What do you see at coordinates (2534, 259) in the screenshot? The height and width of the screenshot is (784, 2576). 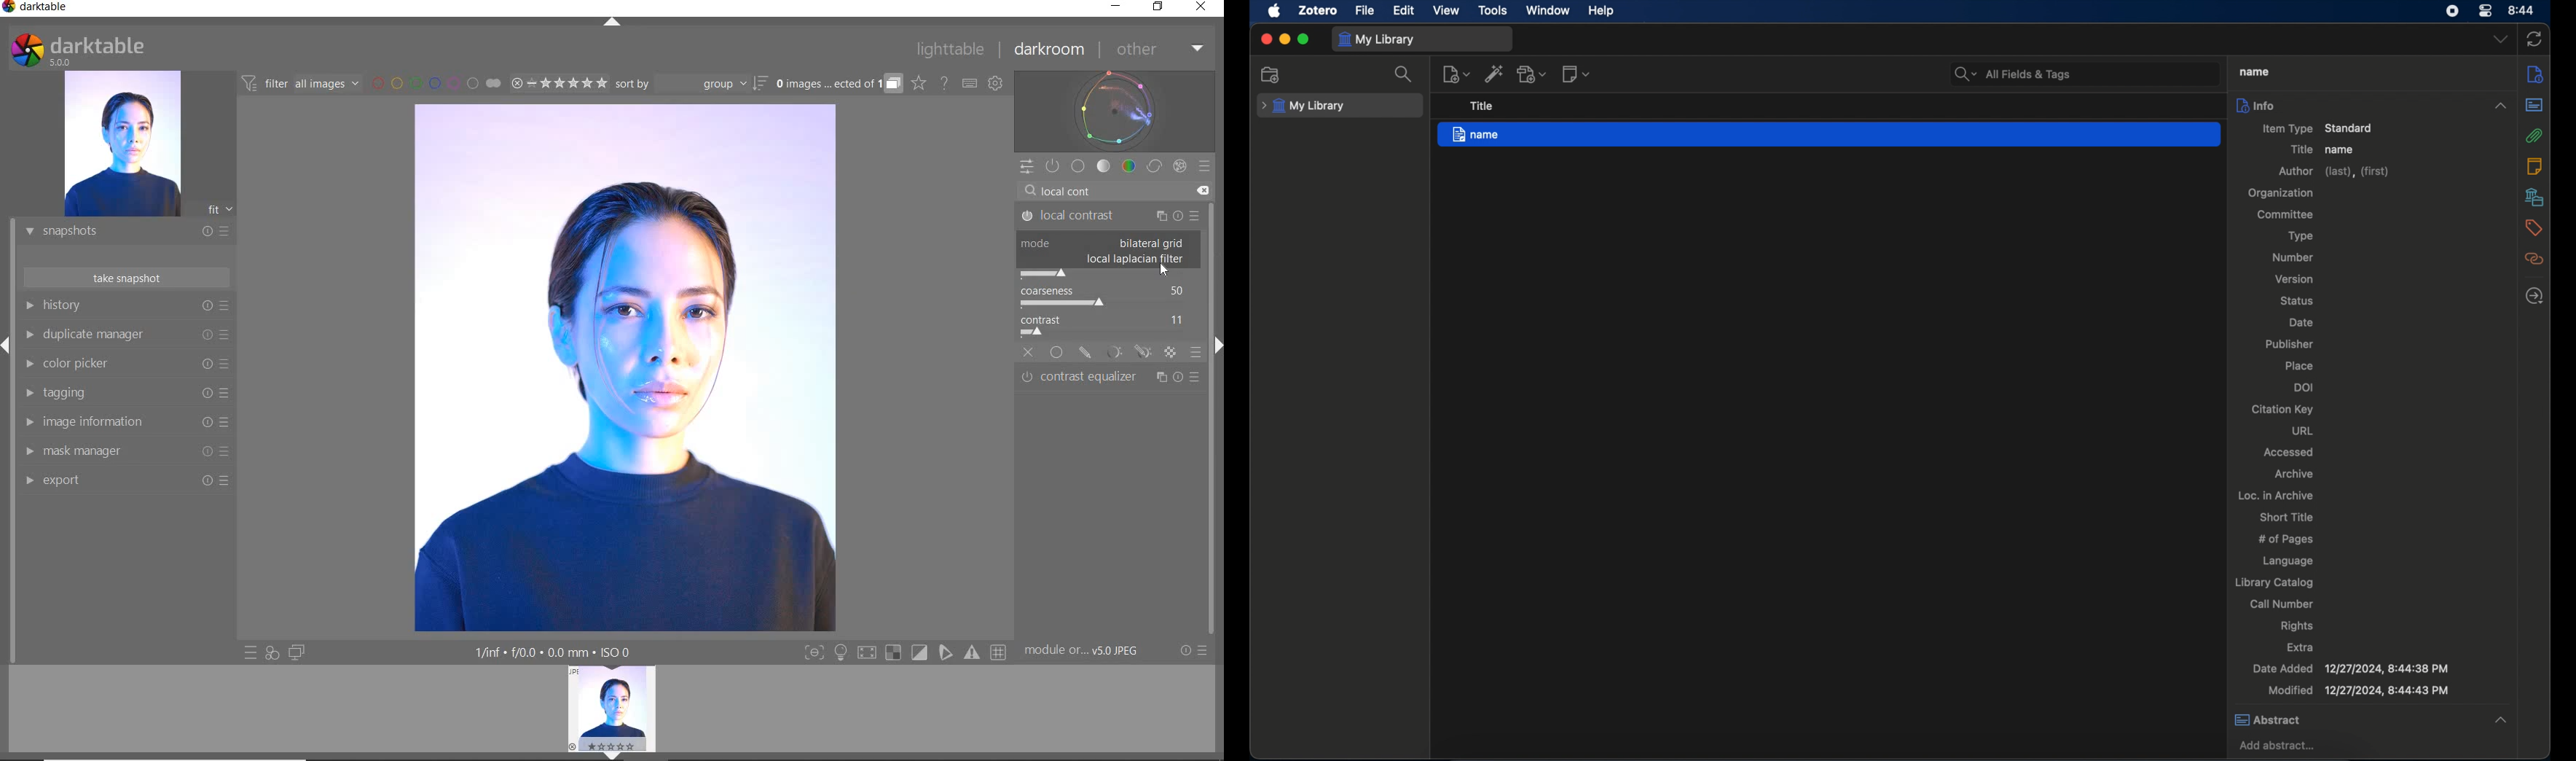 I see `related` at bounding box center [2534, 259].